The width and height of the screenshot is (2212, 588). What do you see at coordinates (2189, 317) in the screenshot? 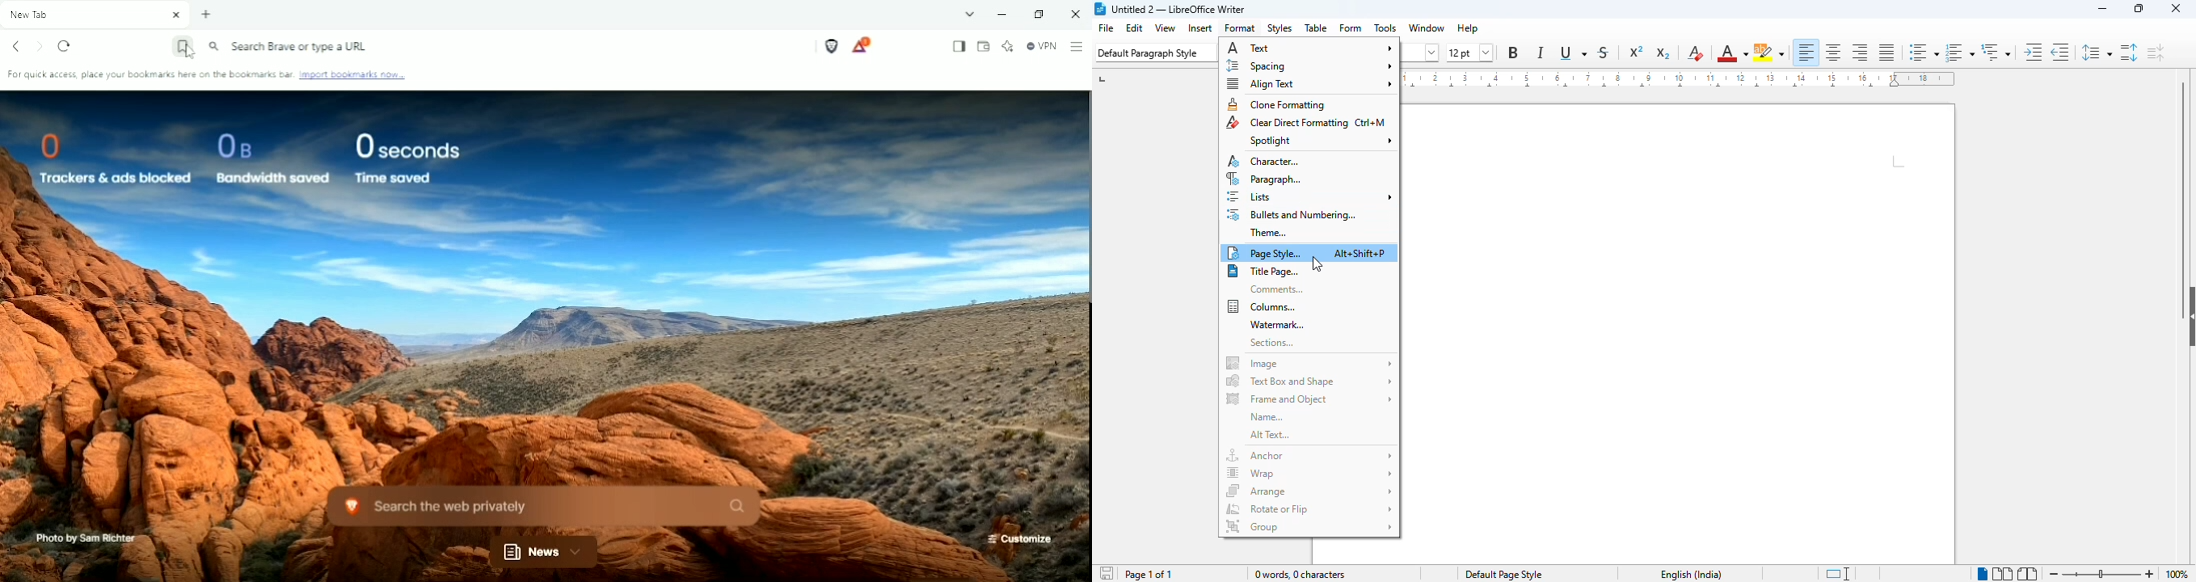
I see `show` at bounding box center [2189, 317].